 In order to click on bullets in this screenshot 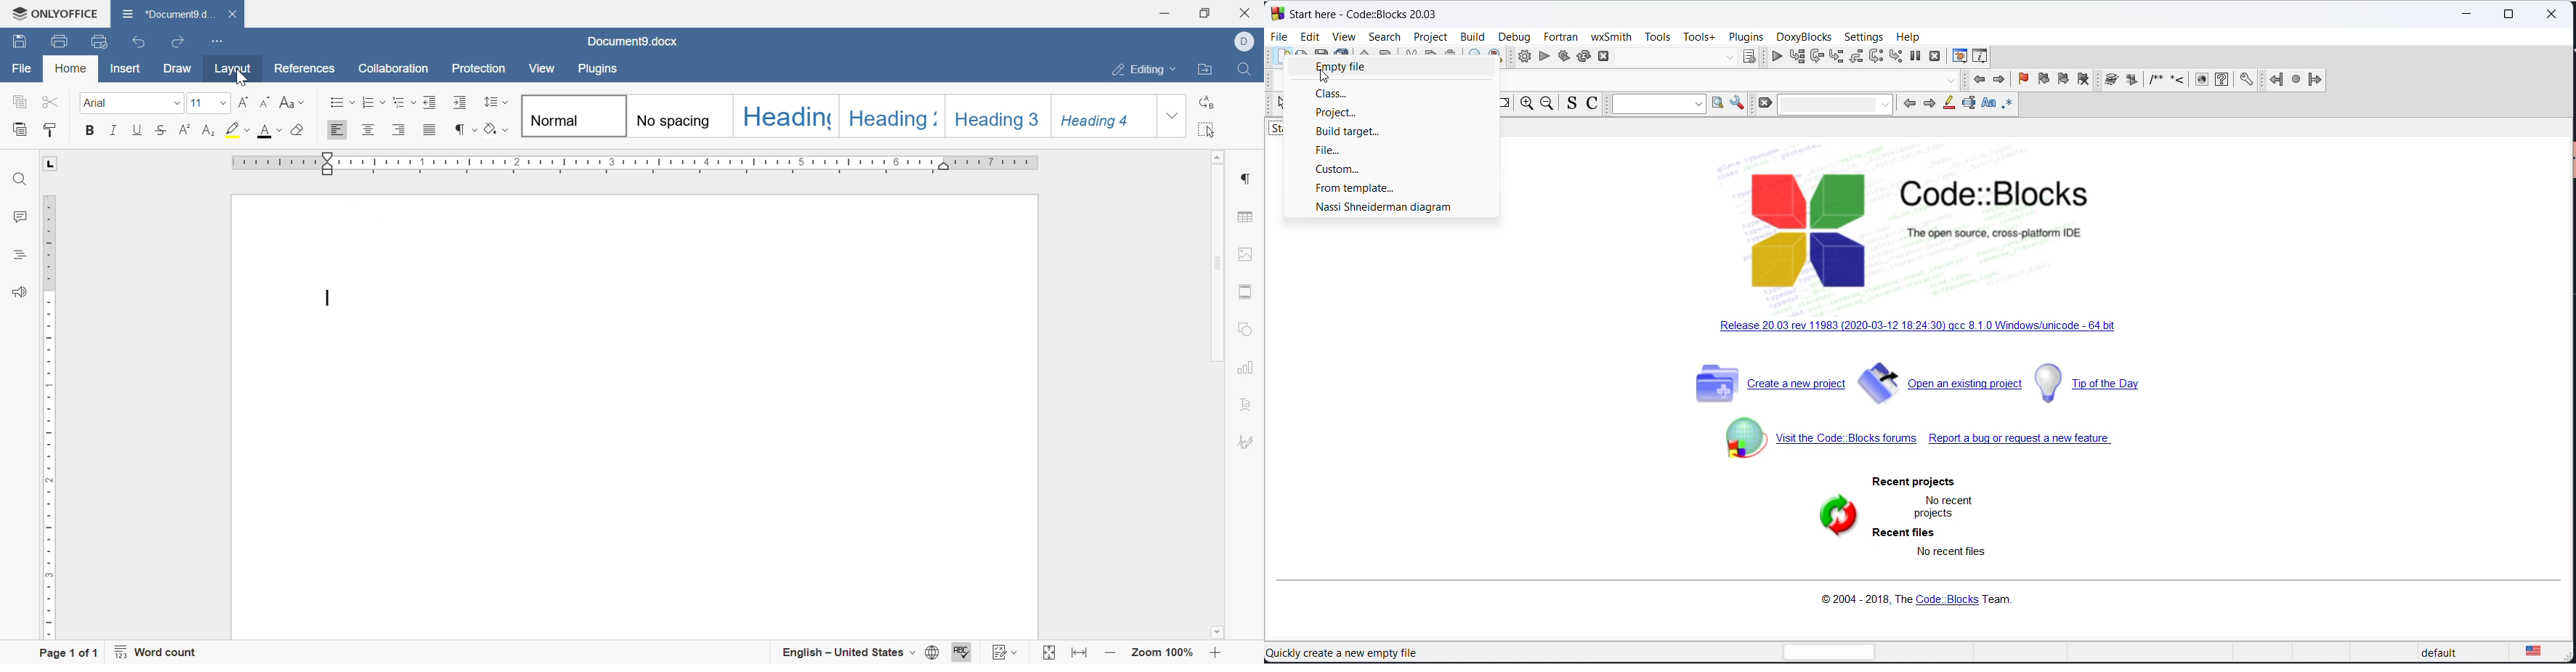, I will do `click(345, 103)`.